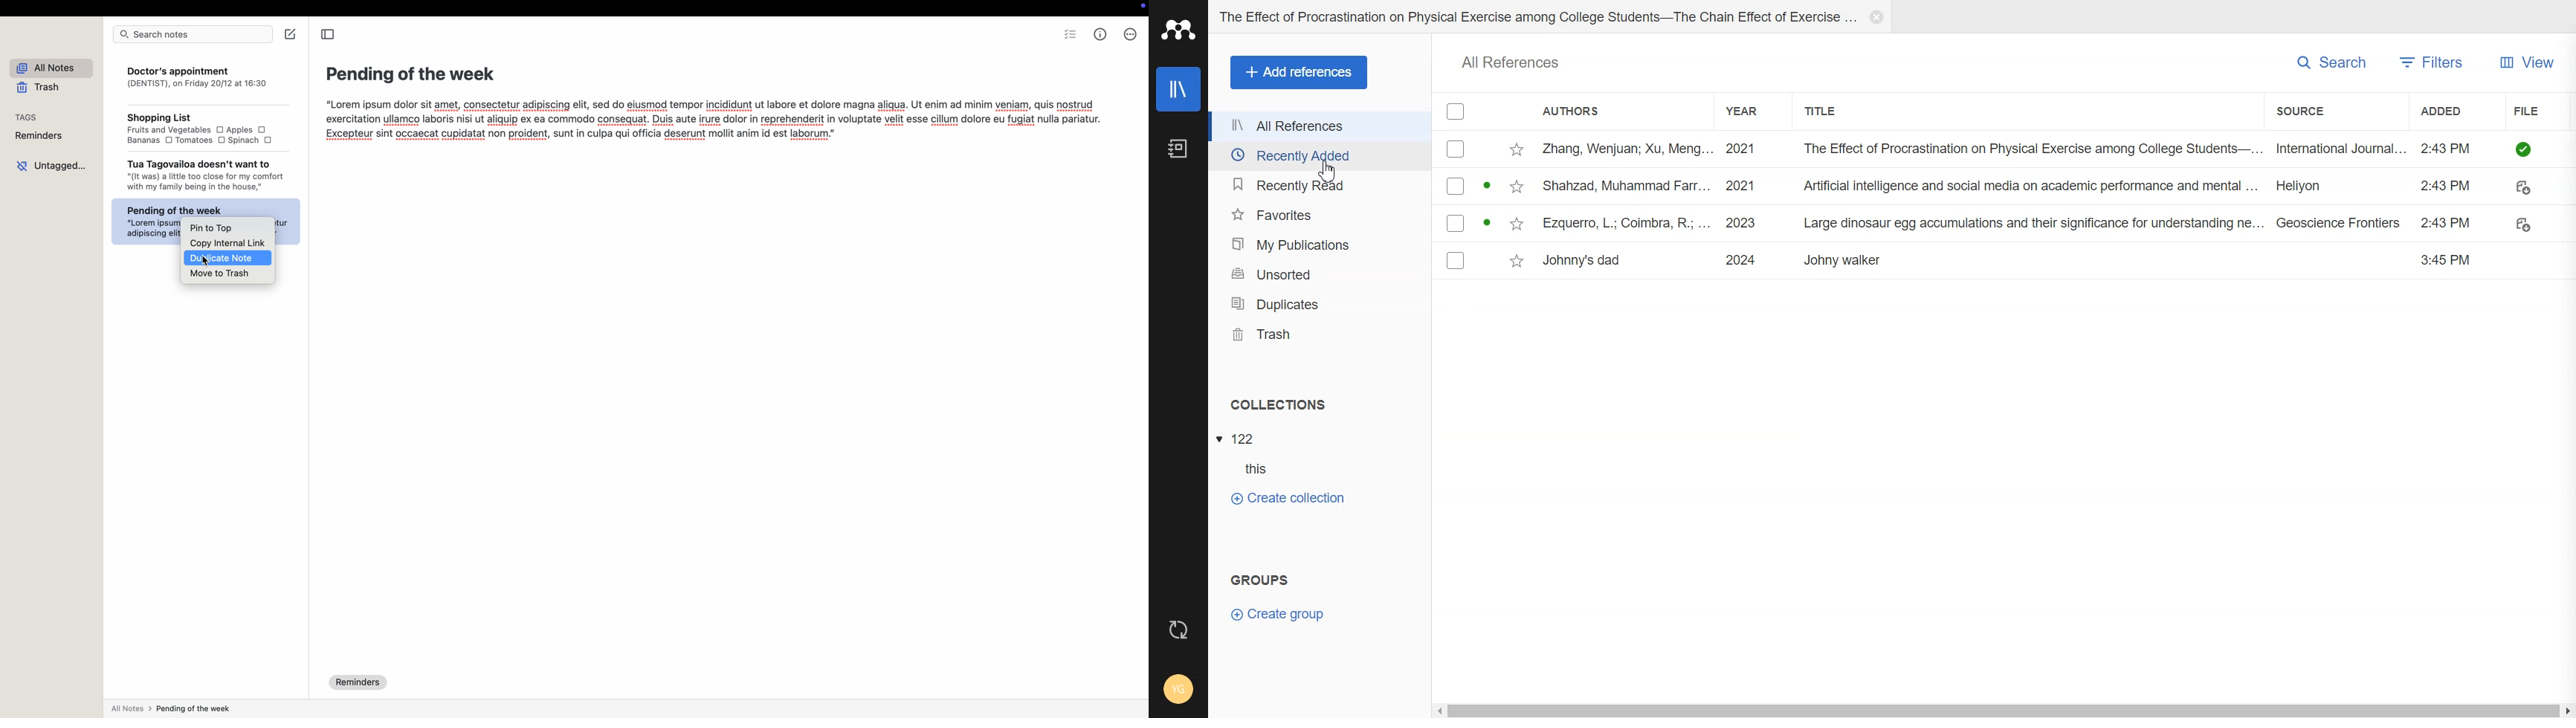 This screenshot has width=2576, height=728. I want to click on create note, so click(292, 35).